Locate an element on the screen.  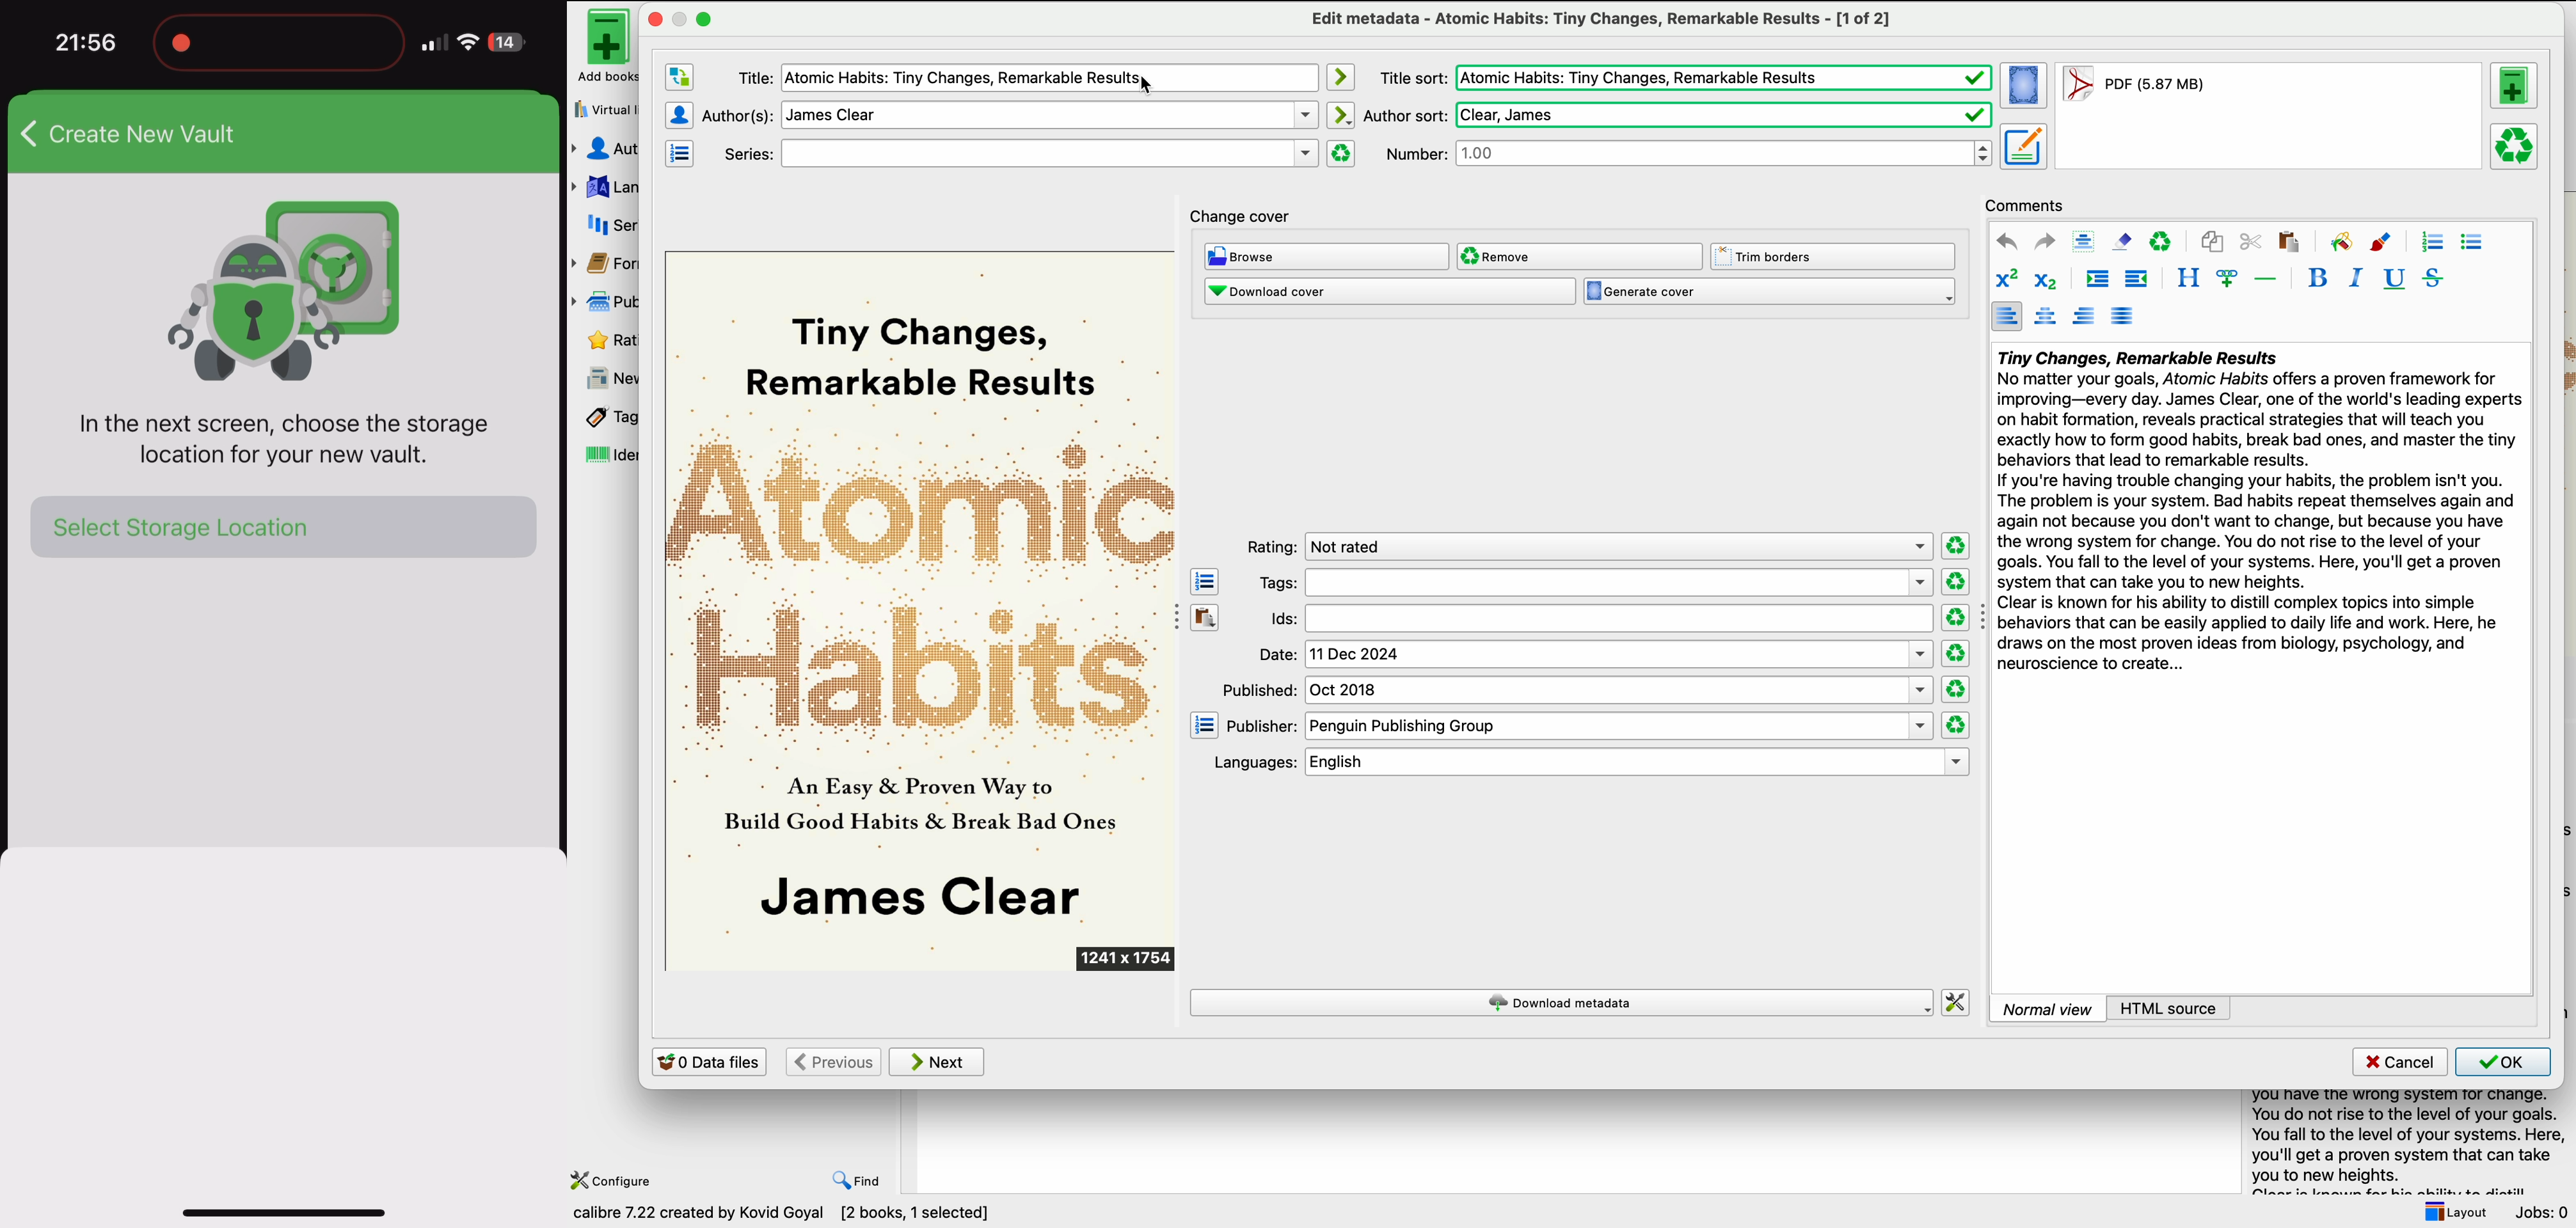
identifiers is located at coordinates (602, 457).